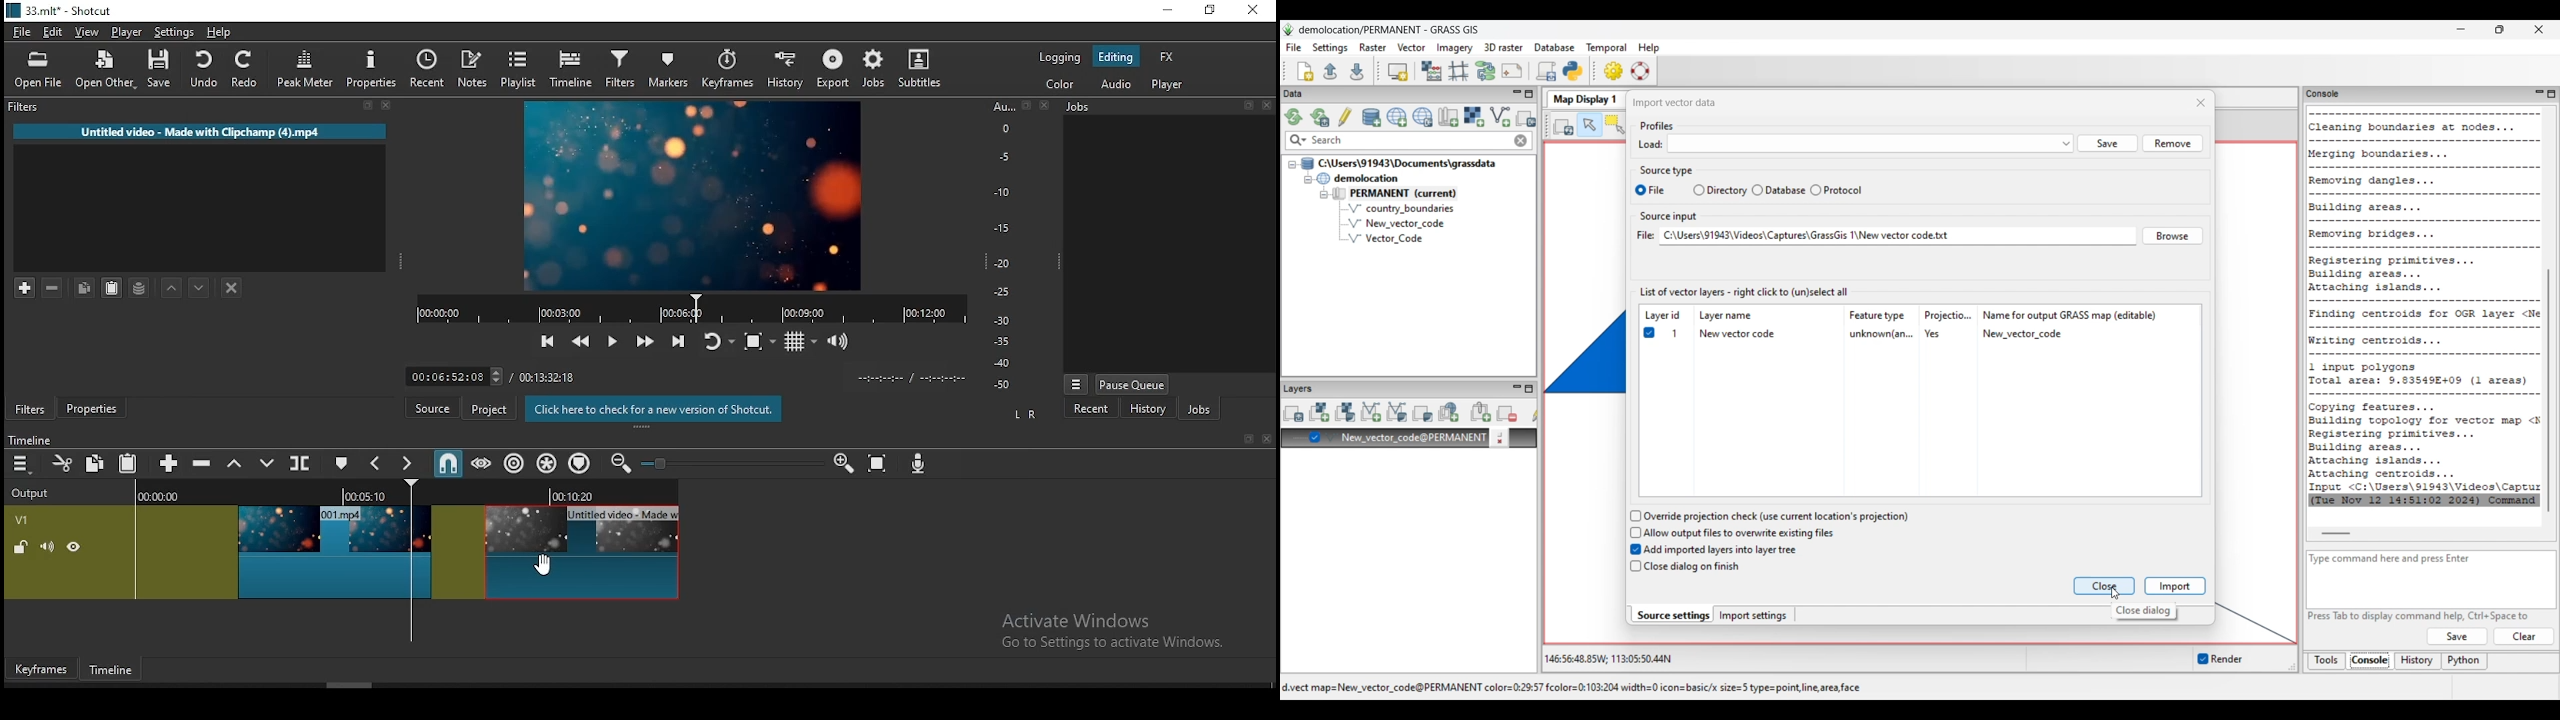 The image size is (2576, 728). What do you see at coordinates (1431, 71) in the screenshot?
I see `Raster map calculator` at bounding box center [1431, 71].